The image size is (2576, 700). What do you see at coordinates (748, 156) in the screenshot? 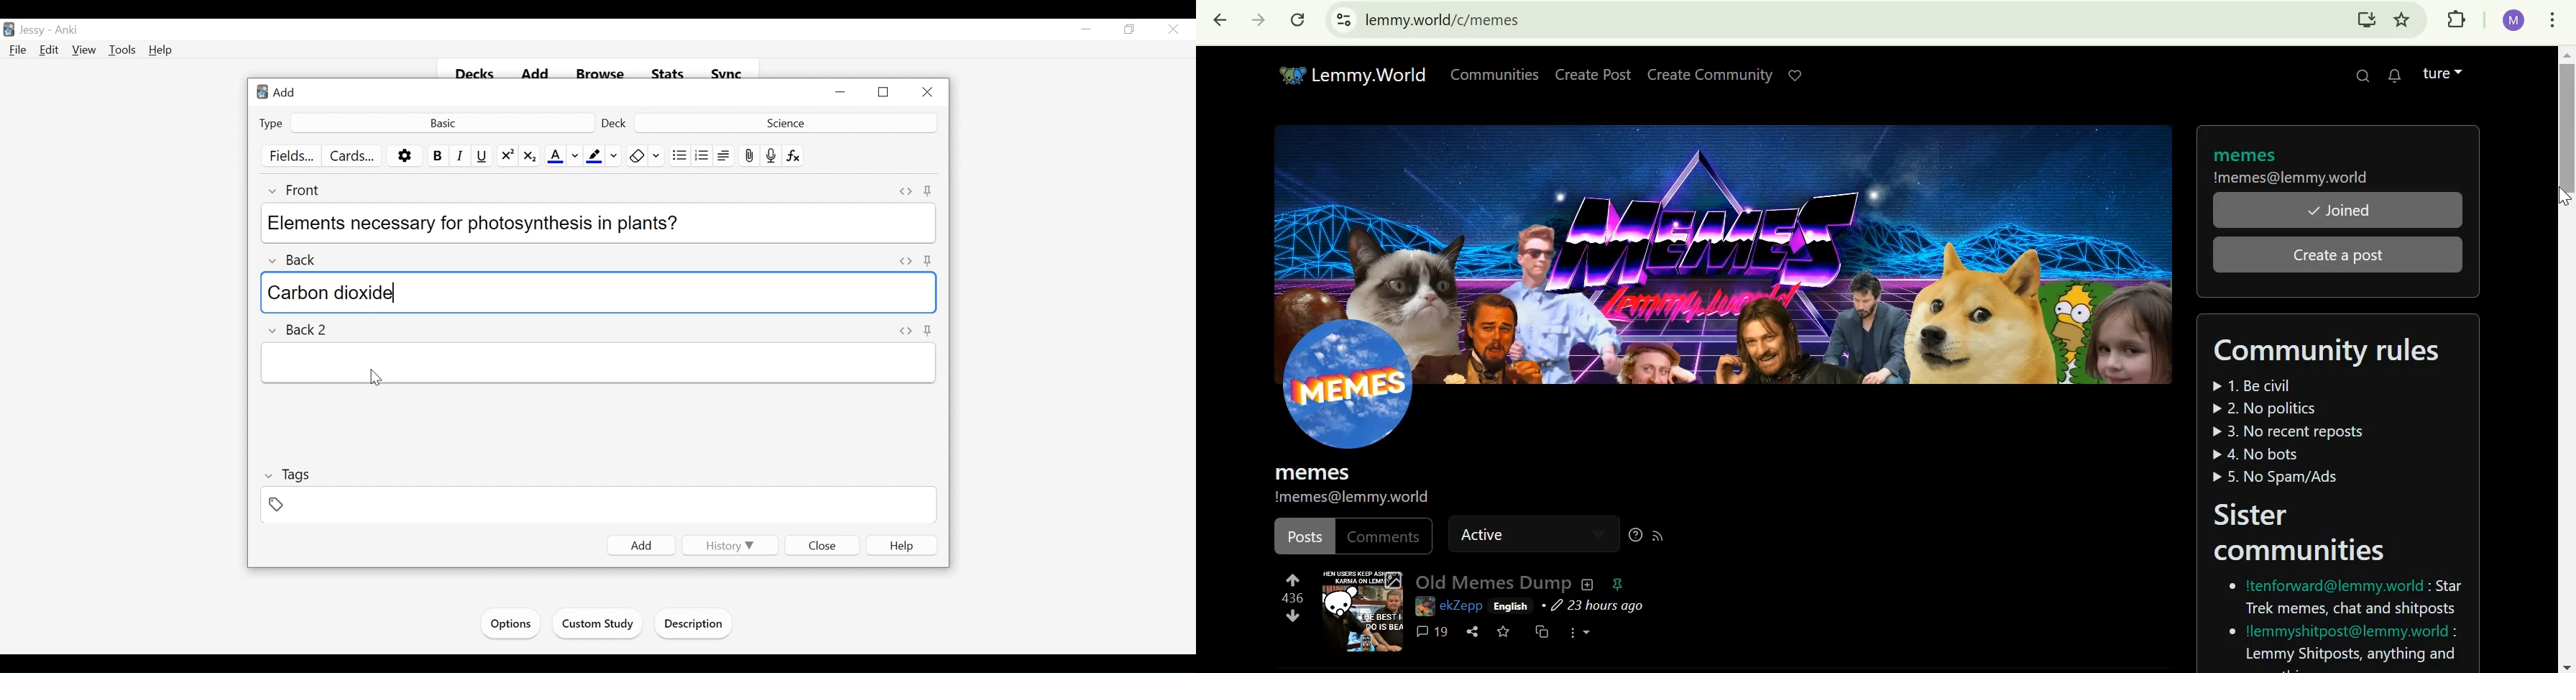
I see `Upload pictures/images/ files` at bounding box center [748, 156].